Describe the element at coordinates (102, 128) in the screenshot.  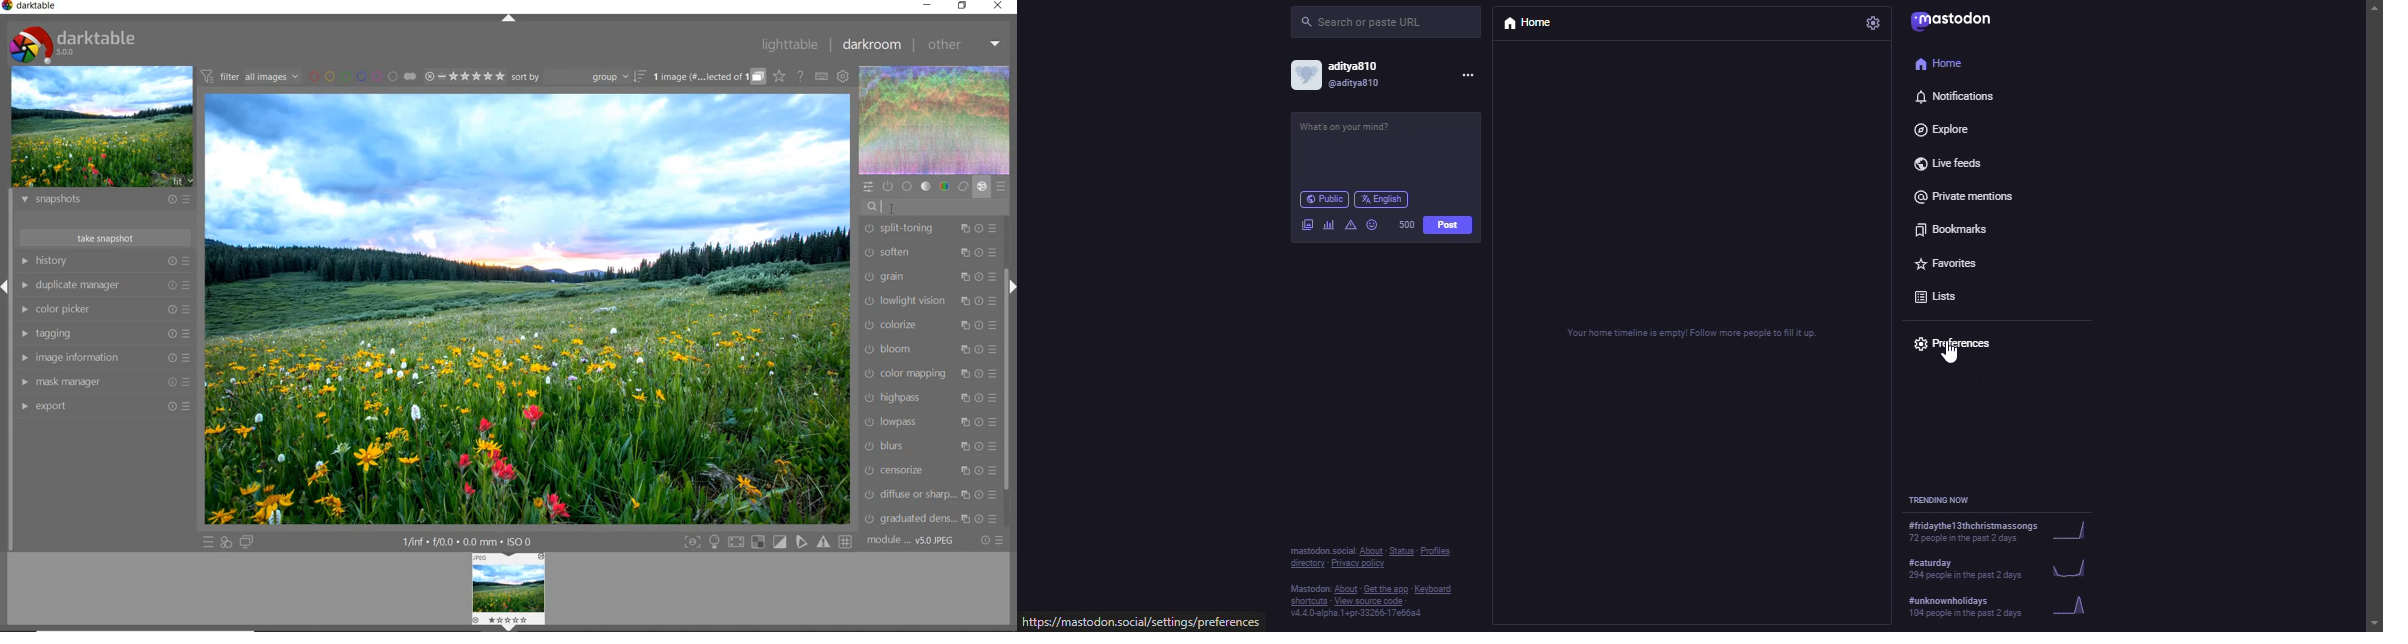
I see `image preview` at that location.